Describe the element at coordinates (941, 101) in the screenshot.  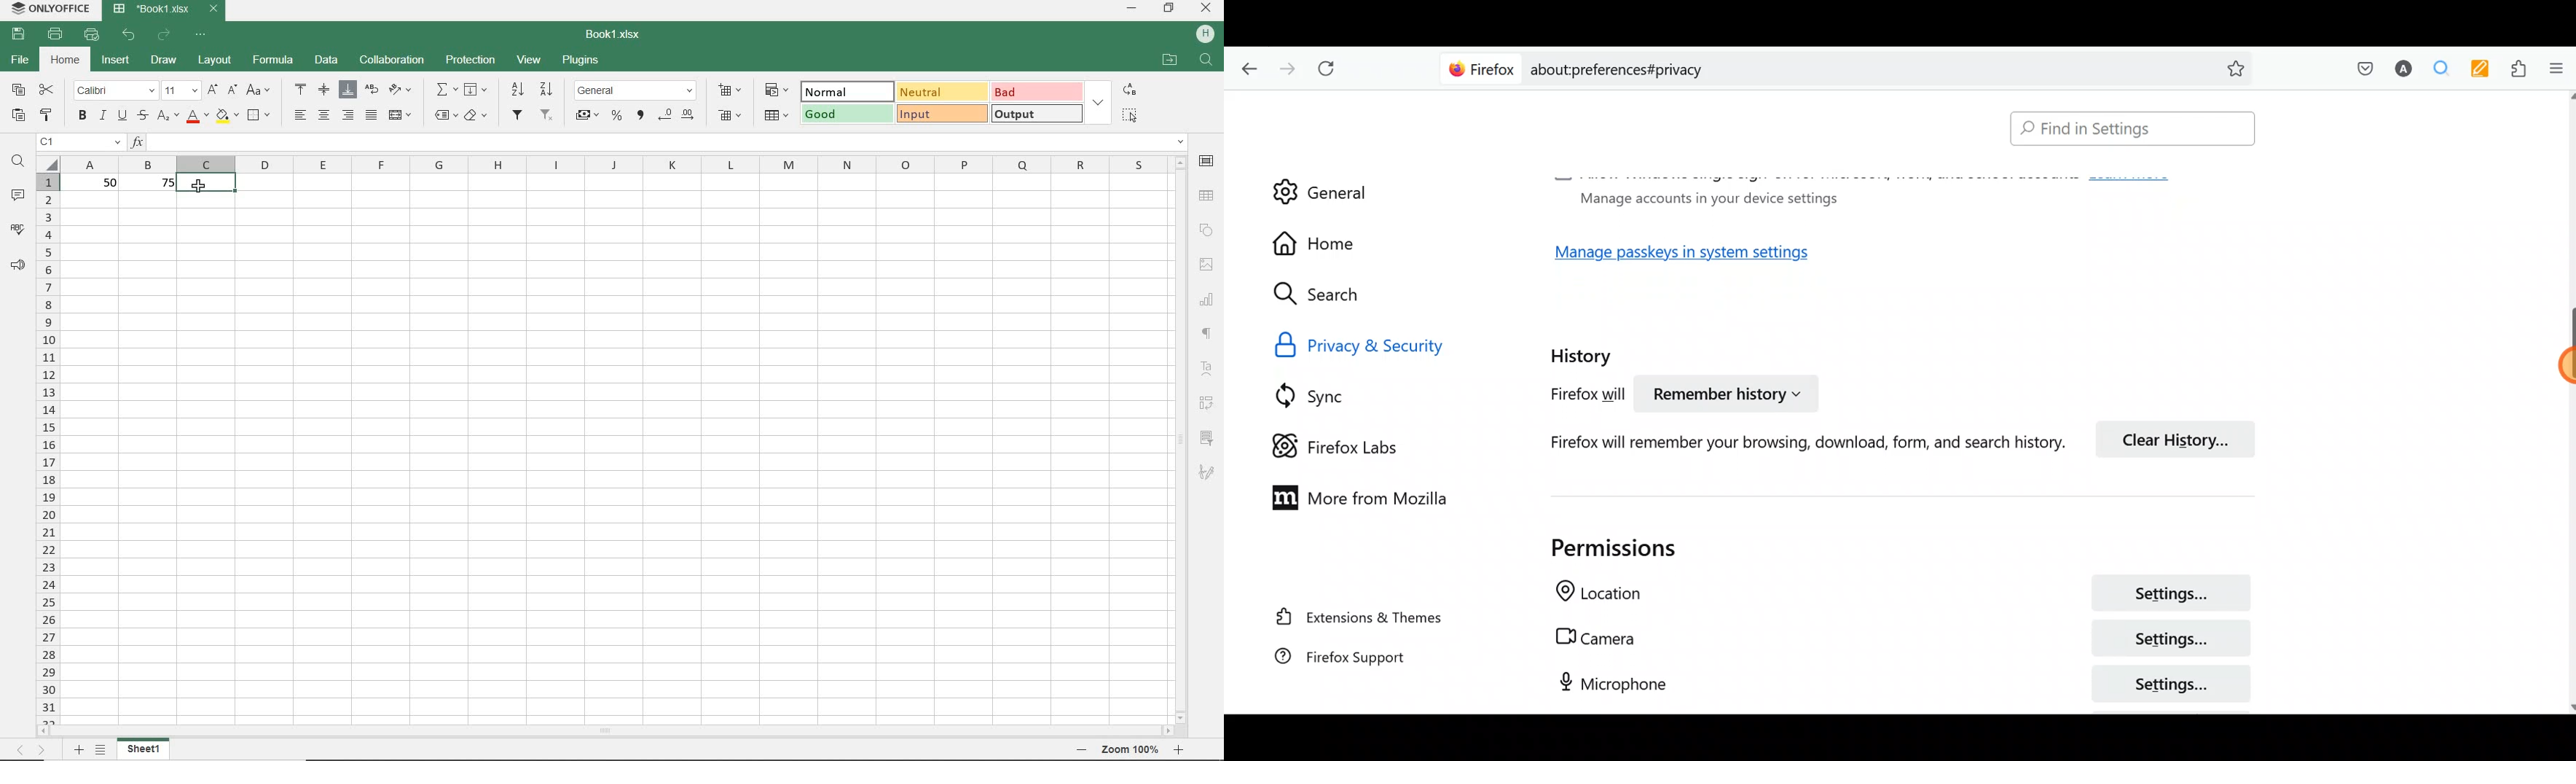
I see `Data & Model` at that location.